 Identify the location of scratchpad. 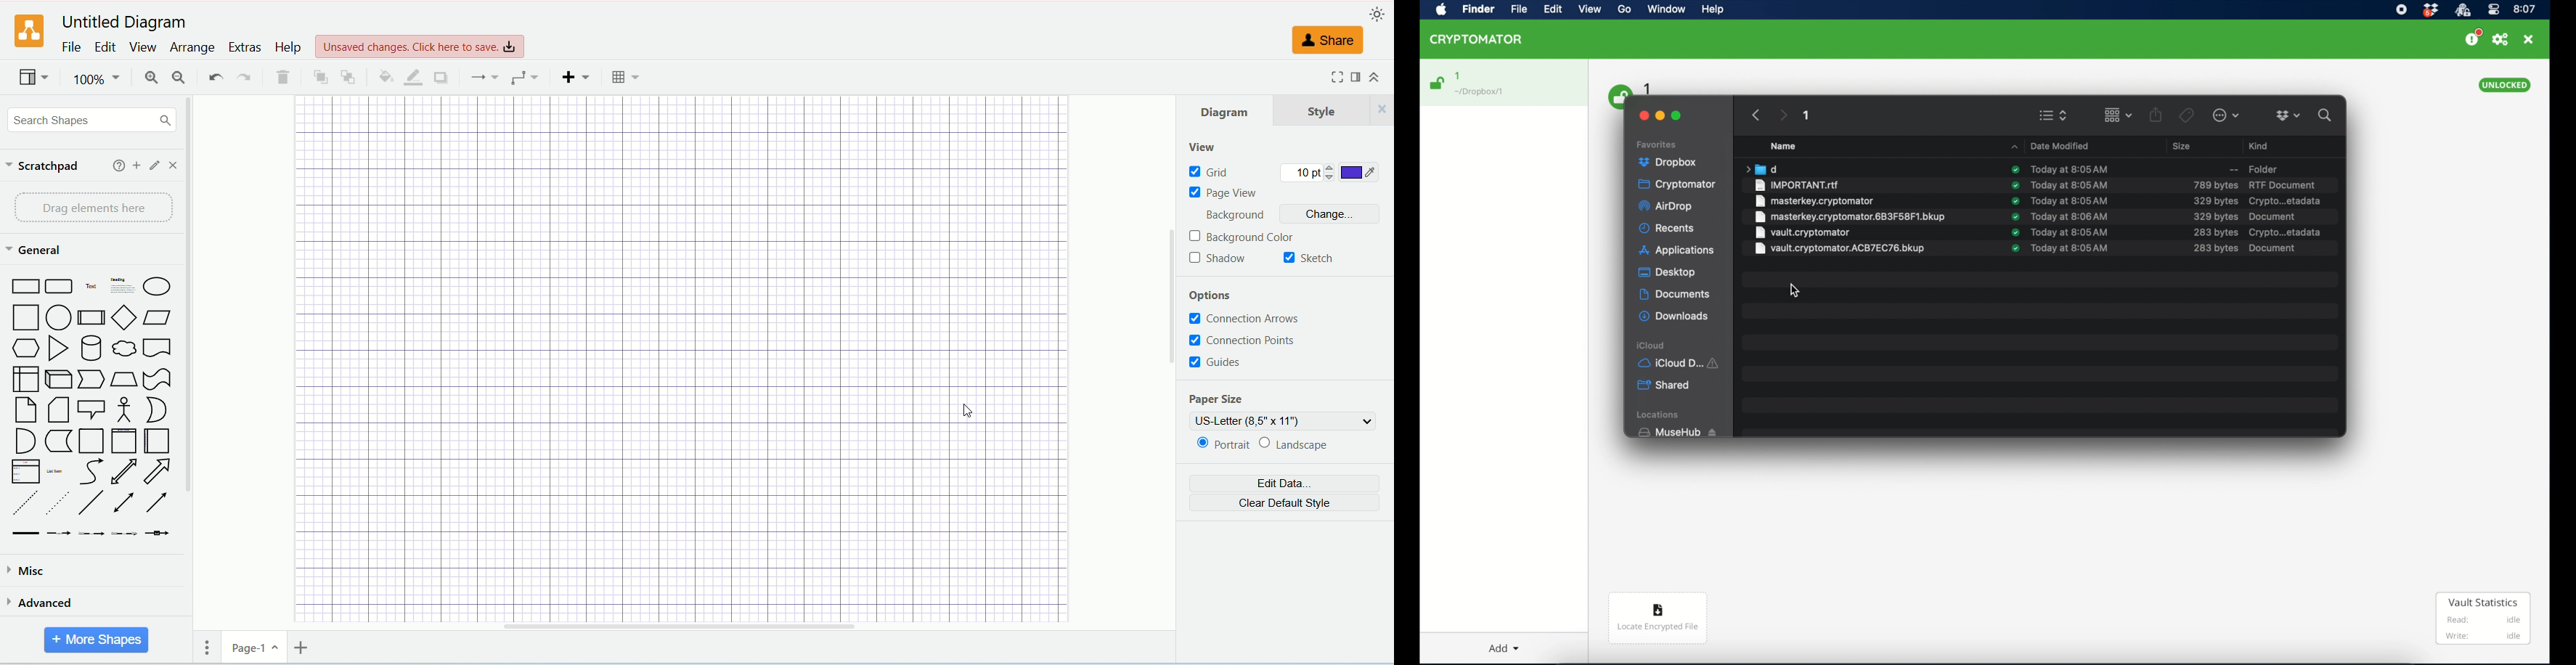
(44, 168).